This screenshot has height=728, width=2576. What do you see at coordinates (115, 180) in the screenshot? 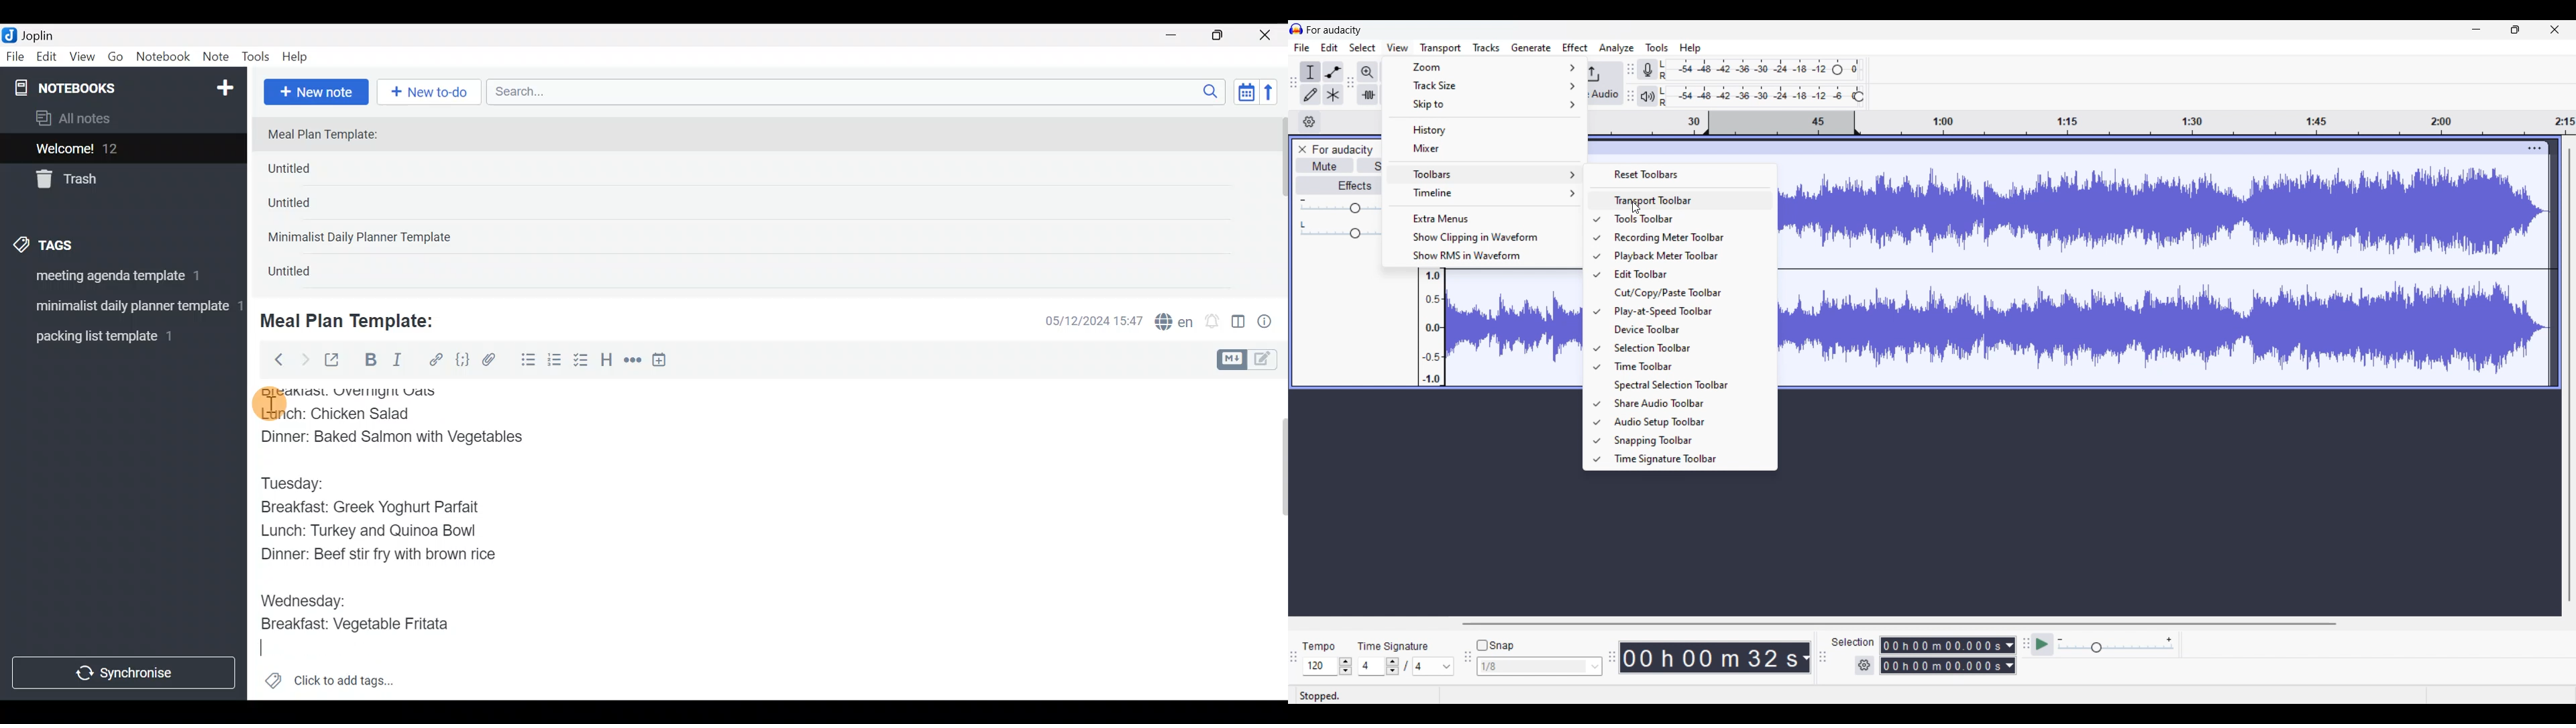
I see `Trash` at bounding box center [115, 180].